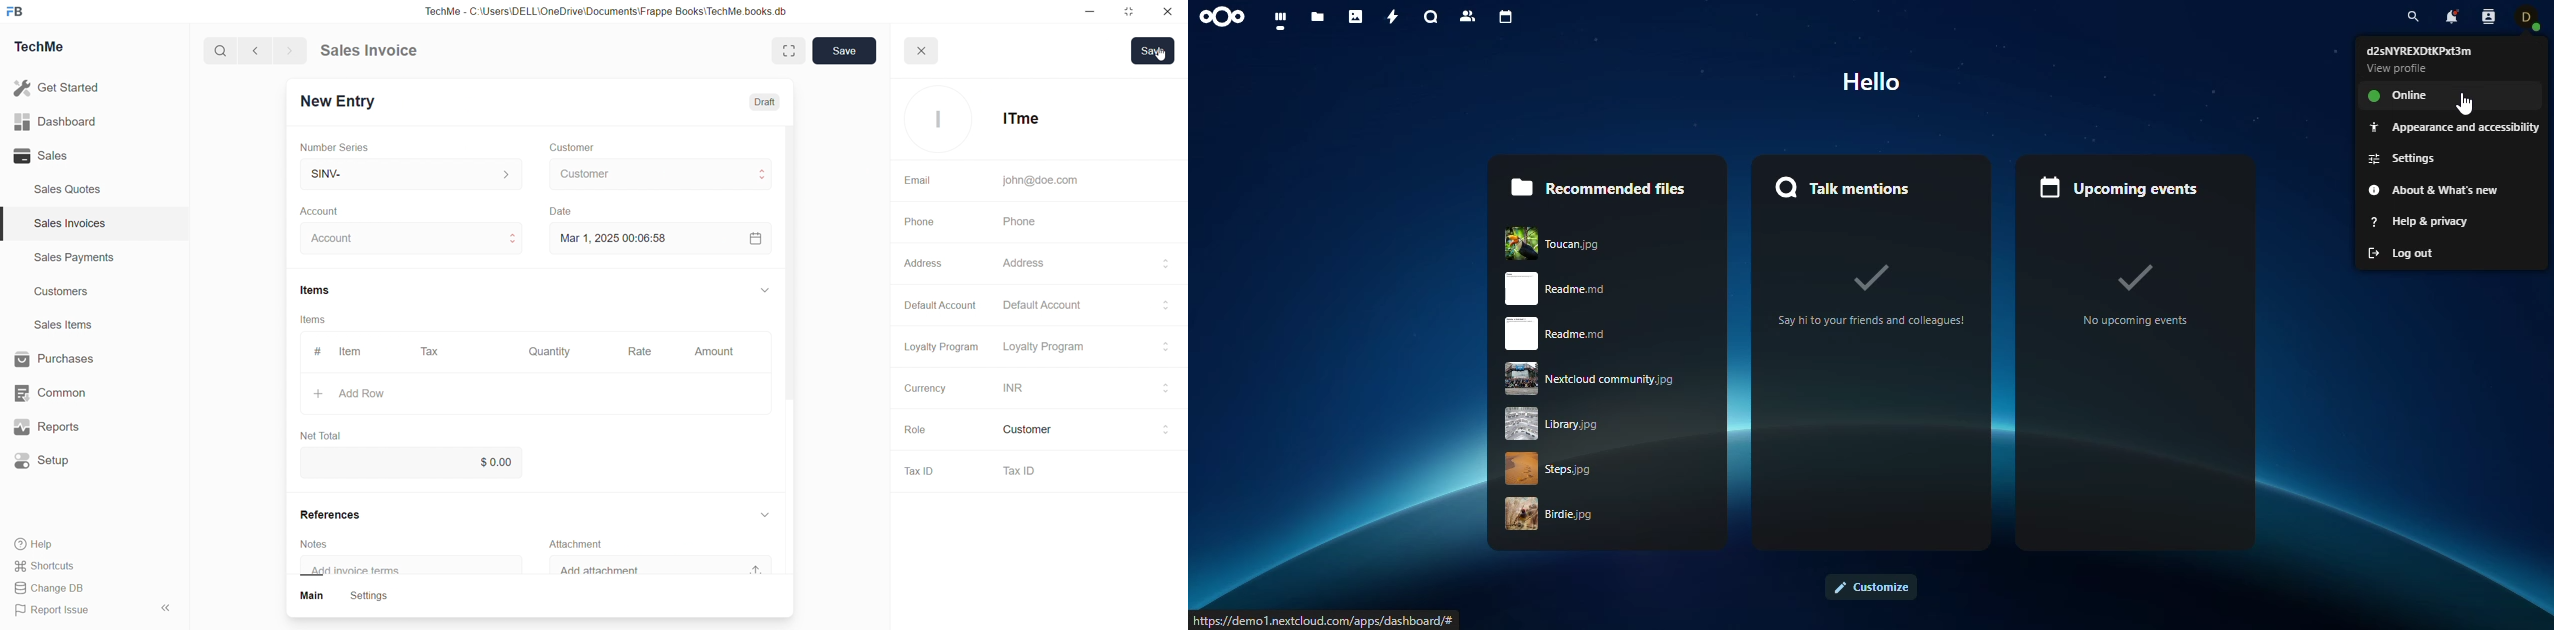 The height and width of the screenshot is (644, 2576). Describe the element at coordinates (366, 569) in the screenshot. I see `__Add invoice terms` at that location.